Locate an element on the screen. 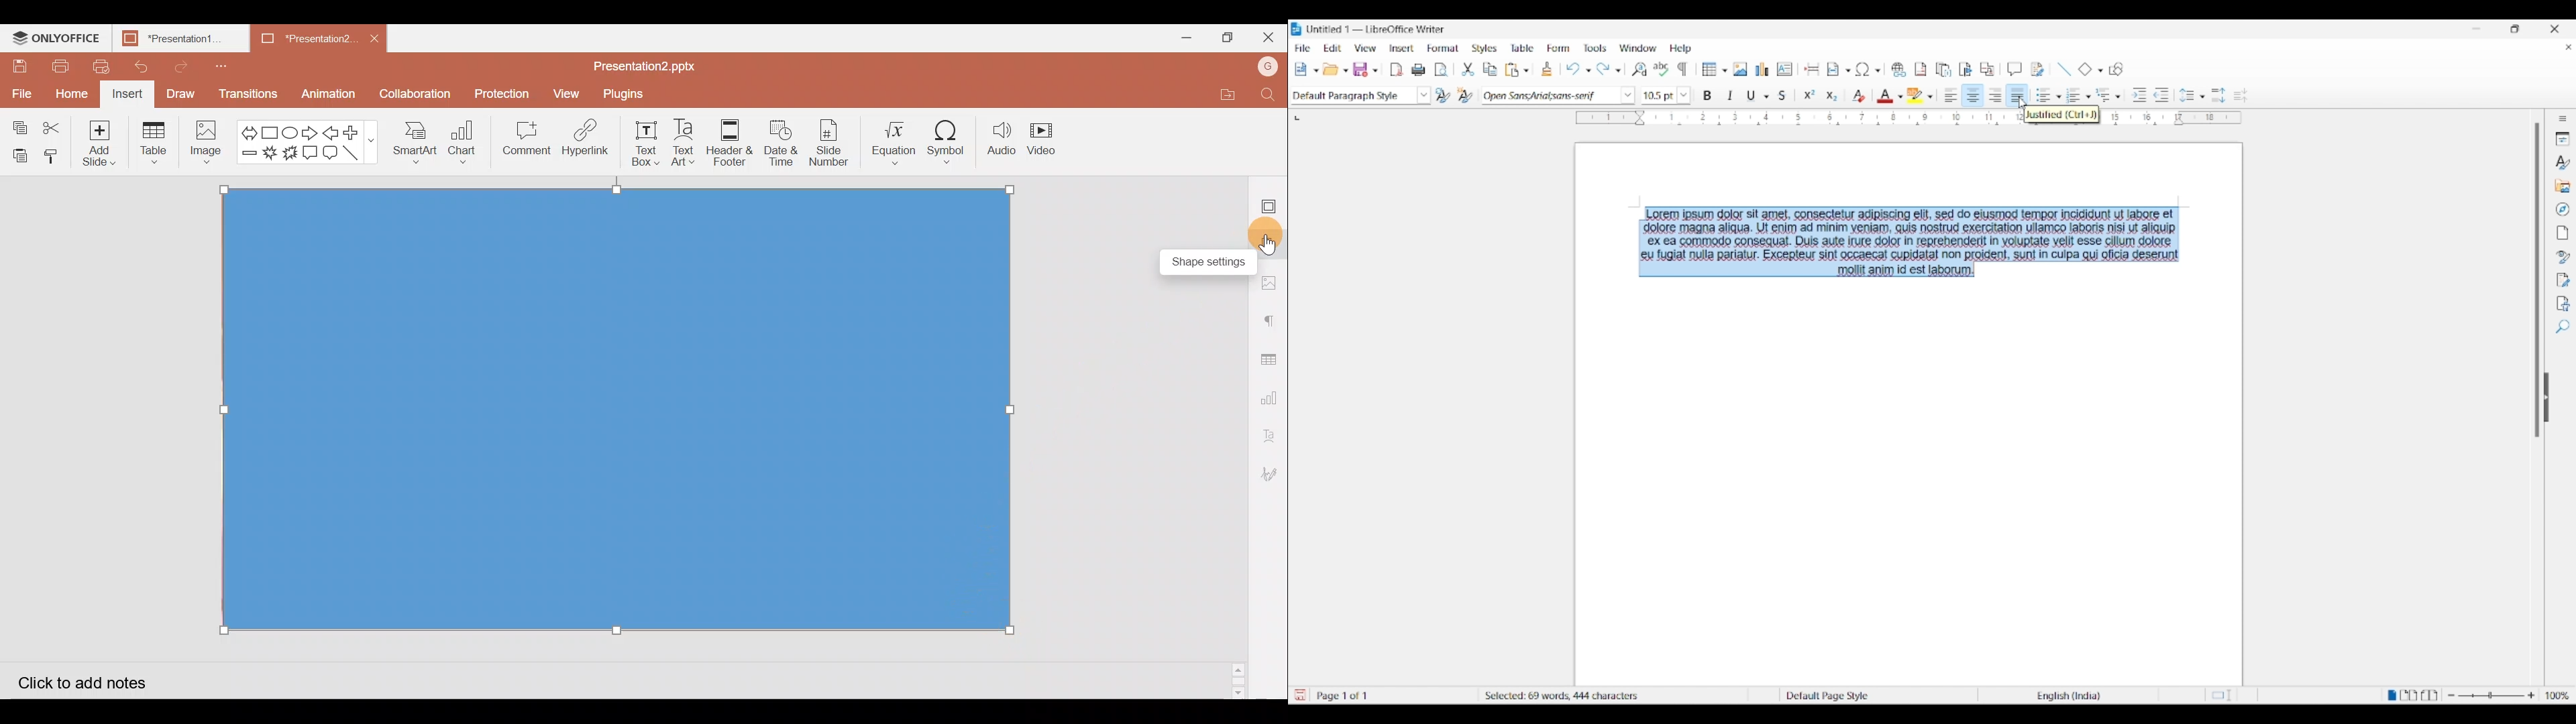 The image size is (2576, 728). Decrease line spacing is located at coordinates (2241, 95).